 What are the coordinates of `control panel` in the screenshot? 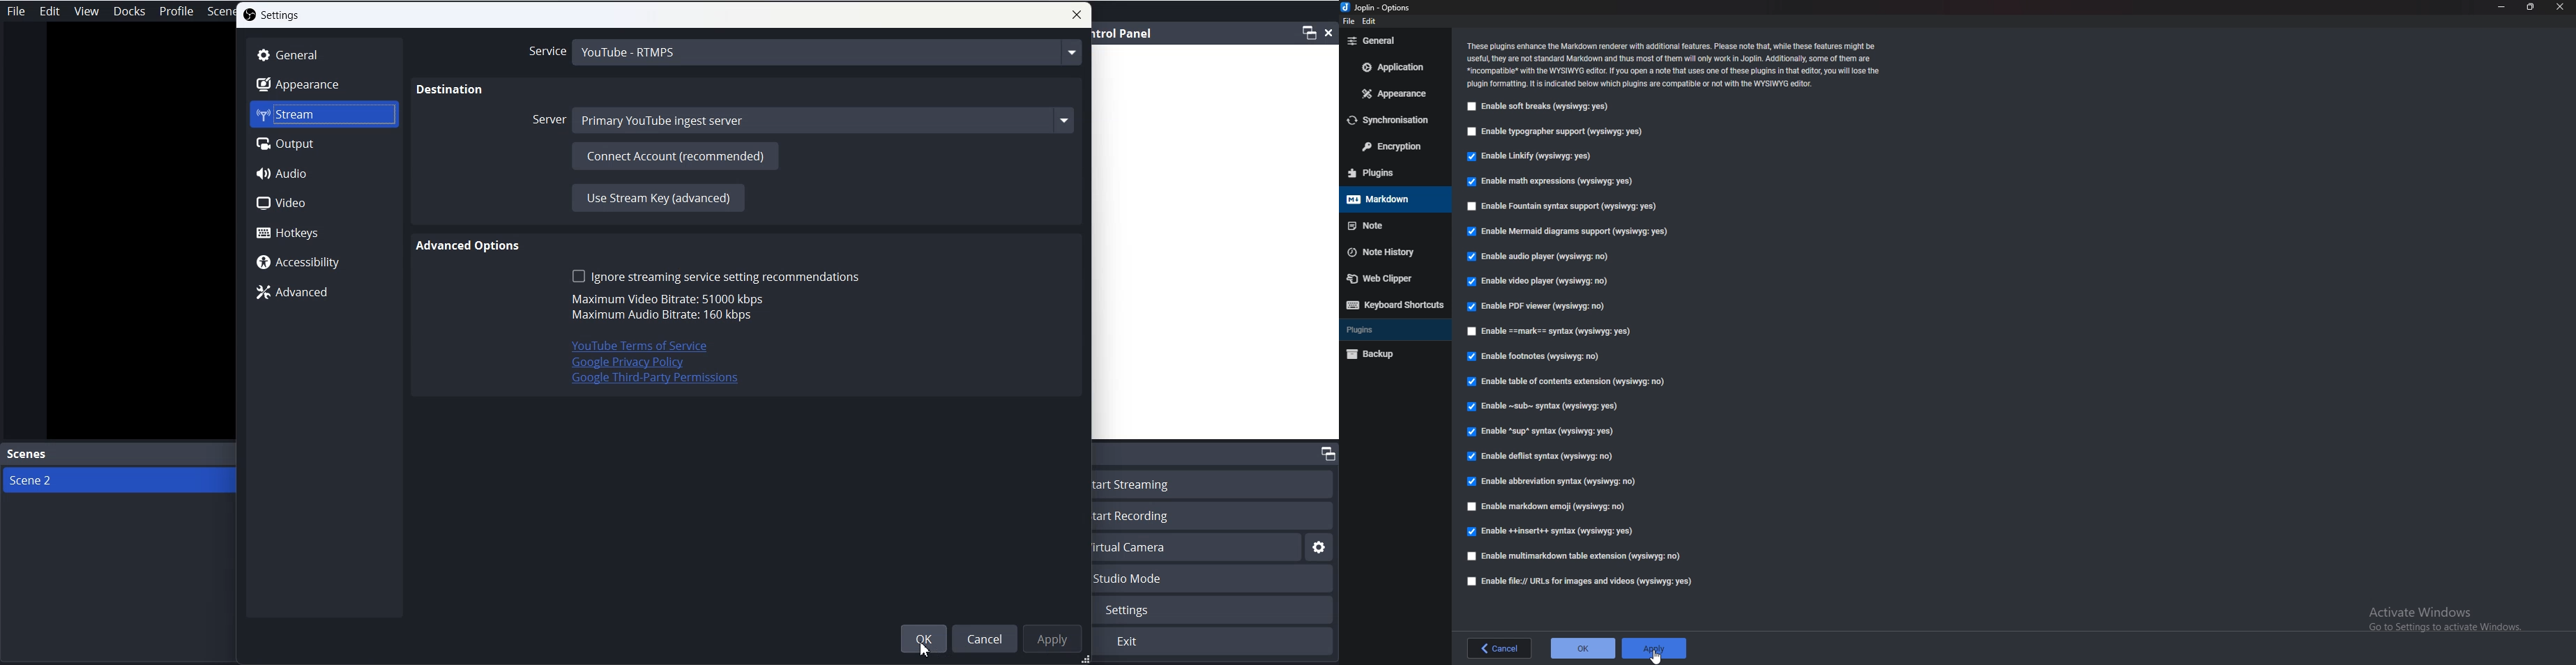 It's located at (1125, 33).